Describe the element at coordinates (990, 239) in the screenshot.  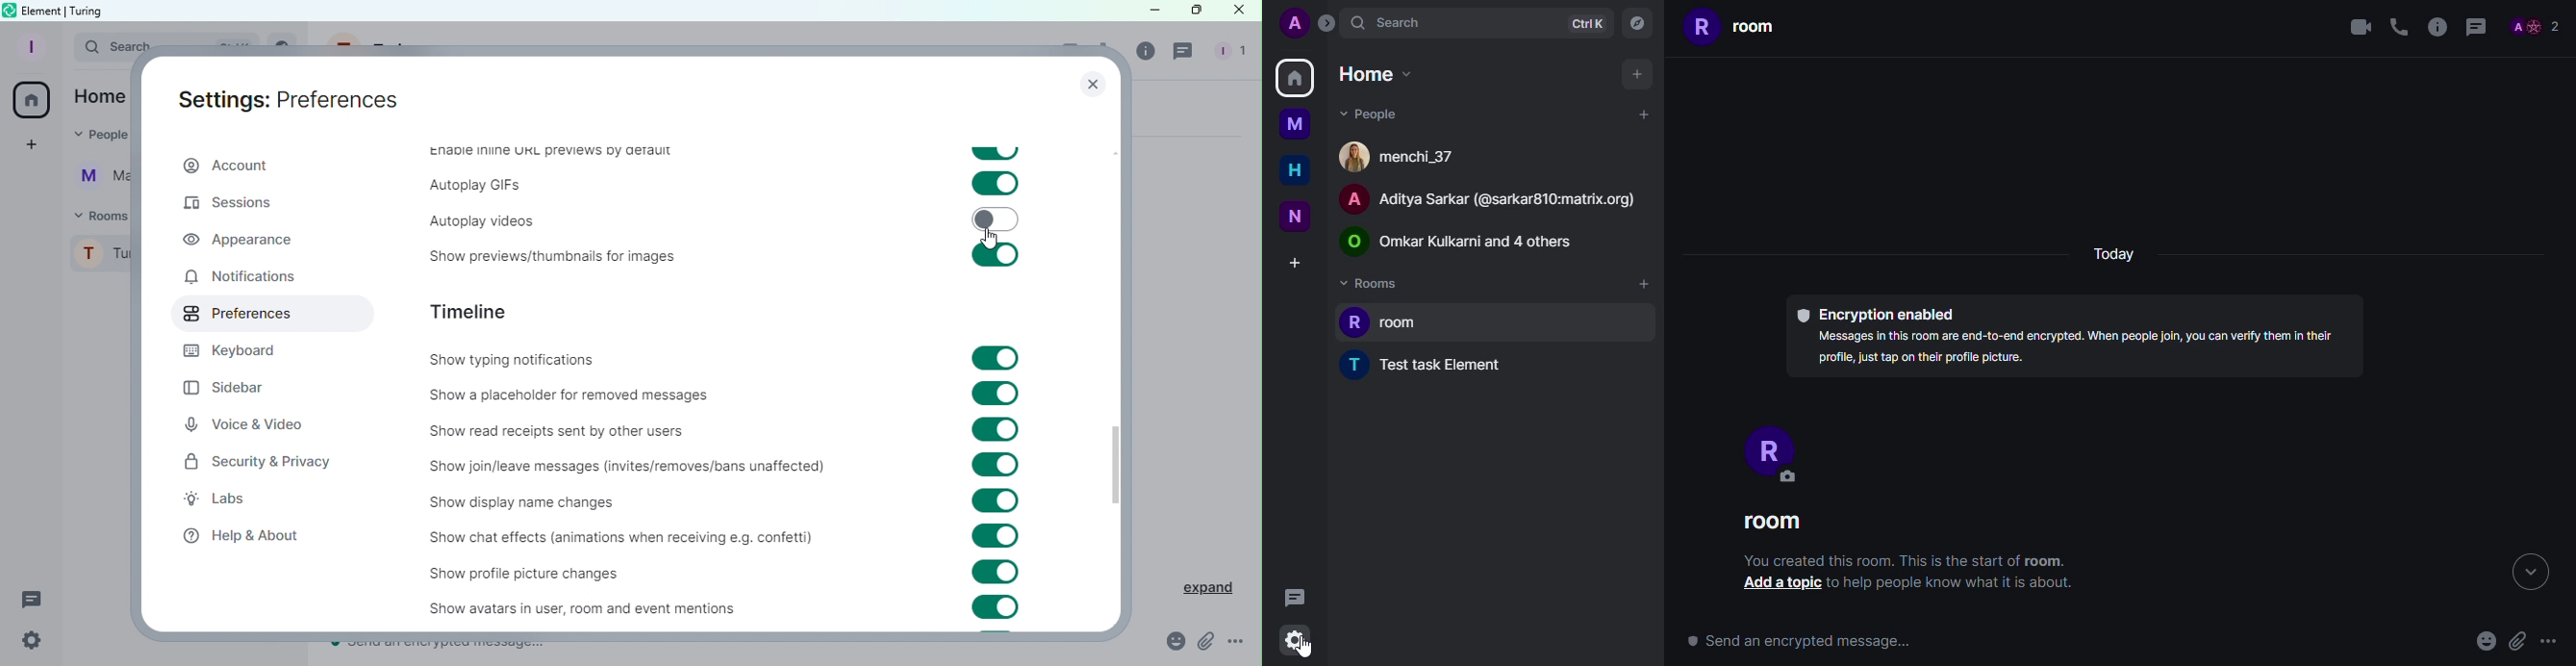
I see `Cursor` at that location.